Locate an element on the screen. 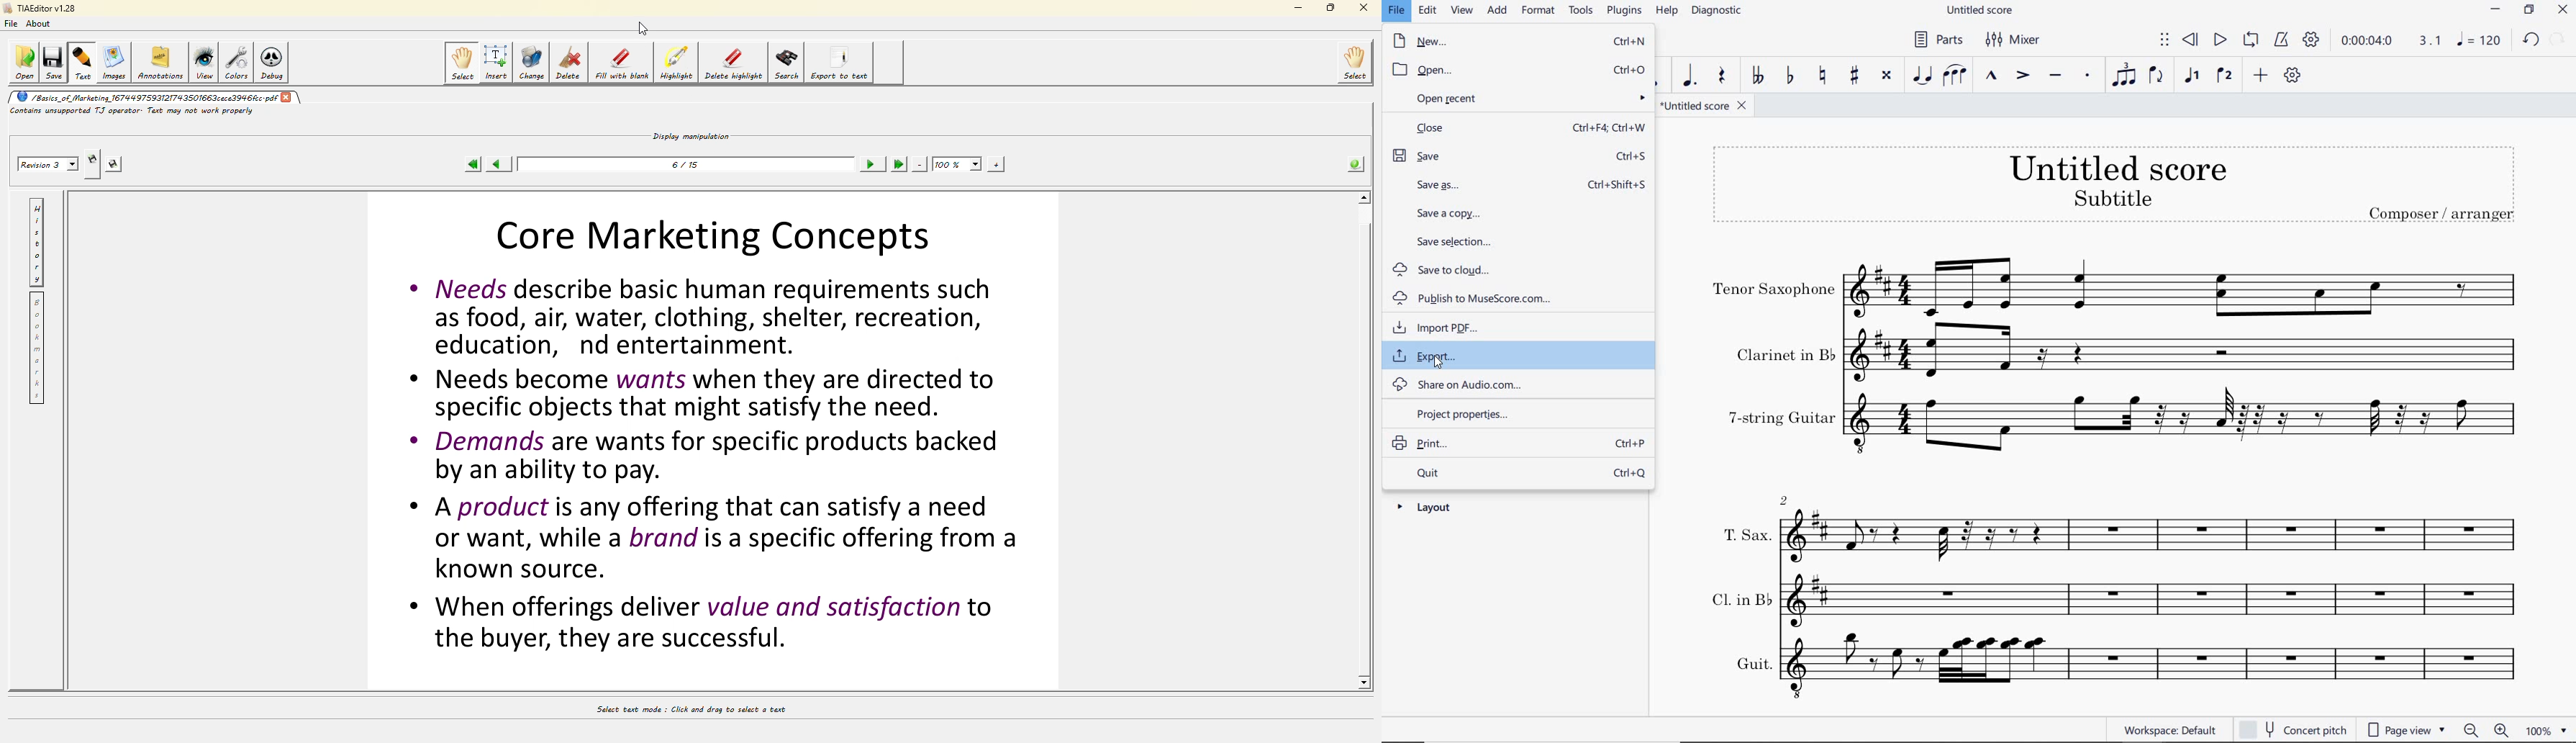 This screenshot has width=2576, height=756. close is located at coordinates (1520, 127).